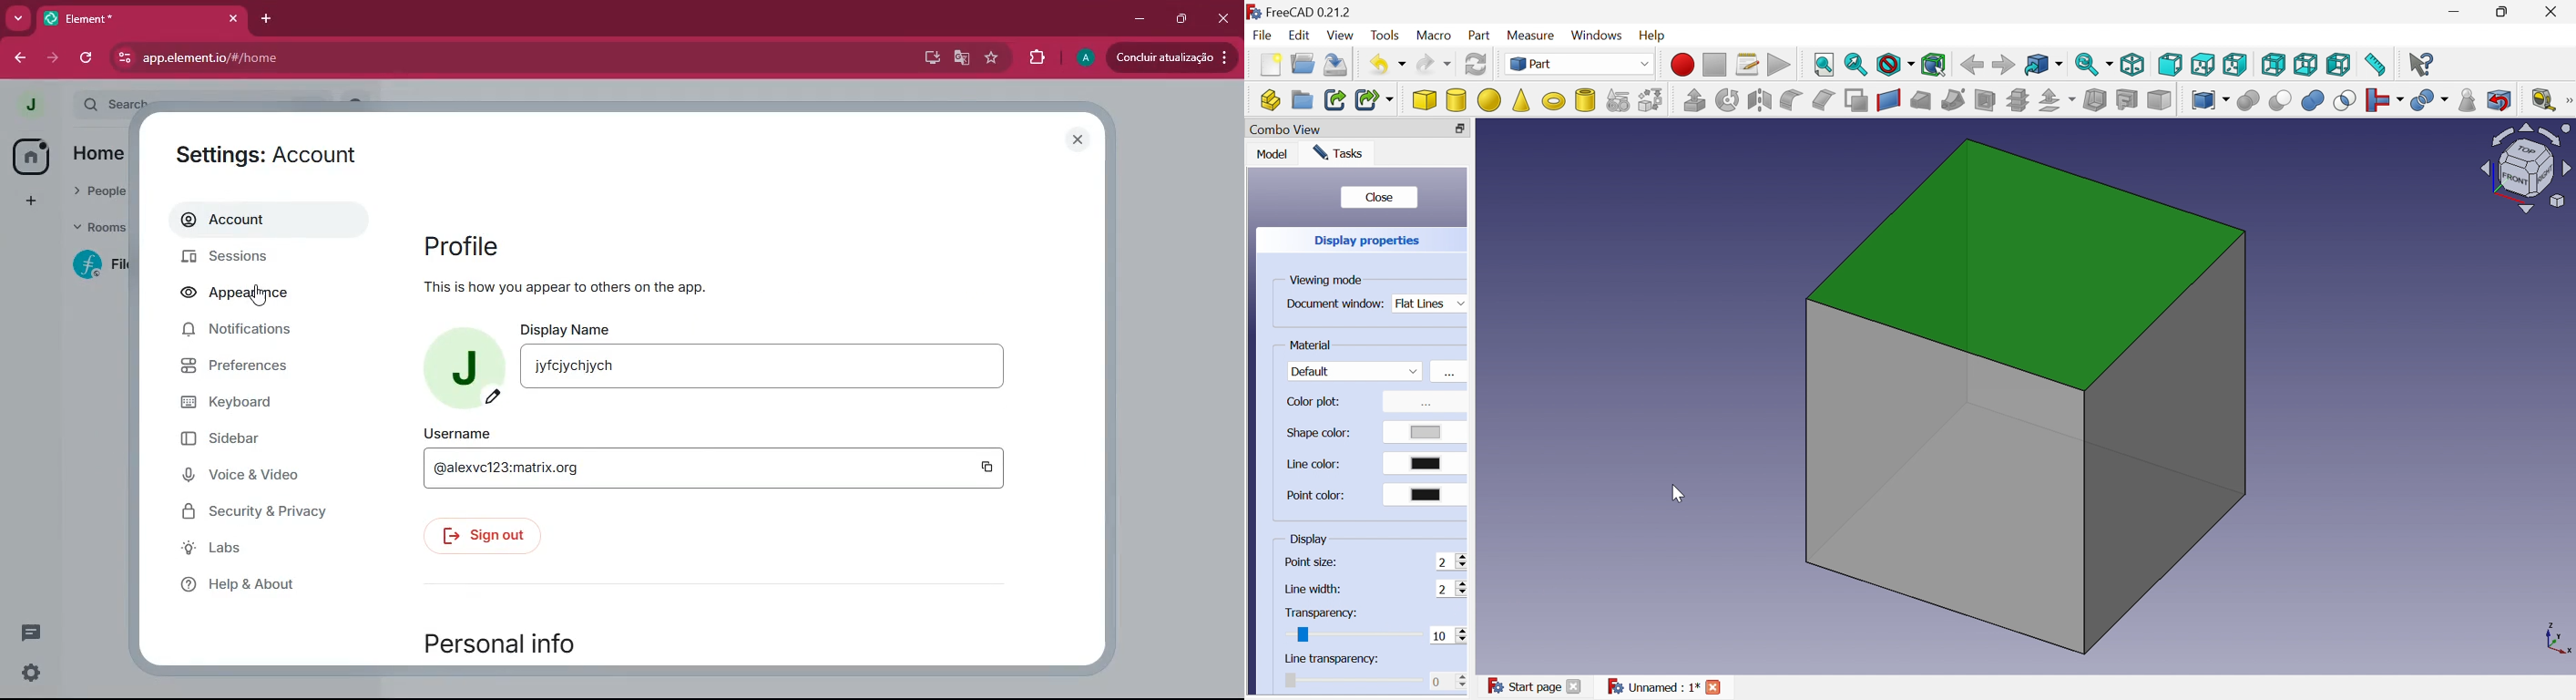 The height and width of the screenshot is (700, 2576). Describe the element at coordinates (991, 58) in the screenshot. I see `favourite ` at that location.